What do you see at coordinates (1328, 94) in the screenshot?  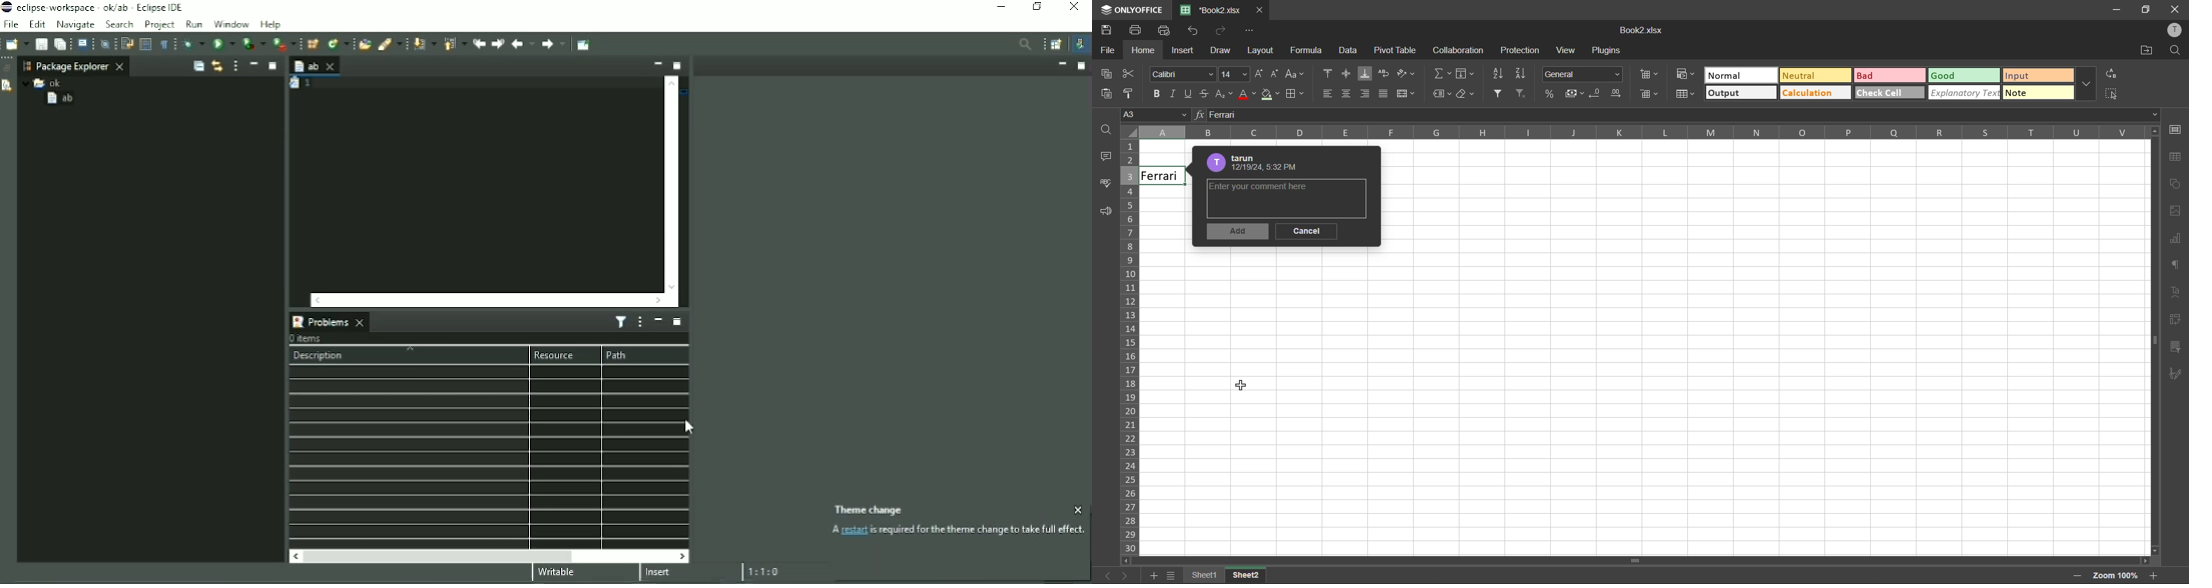 I see `align left` at bounding box center [1328, 94].